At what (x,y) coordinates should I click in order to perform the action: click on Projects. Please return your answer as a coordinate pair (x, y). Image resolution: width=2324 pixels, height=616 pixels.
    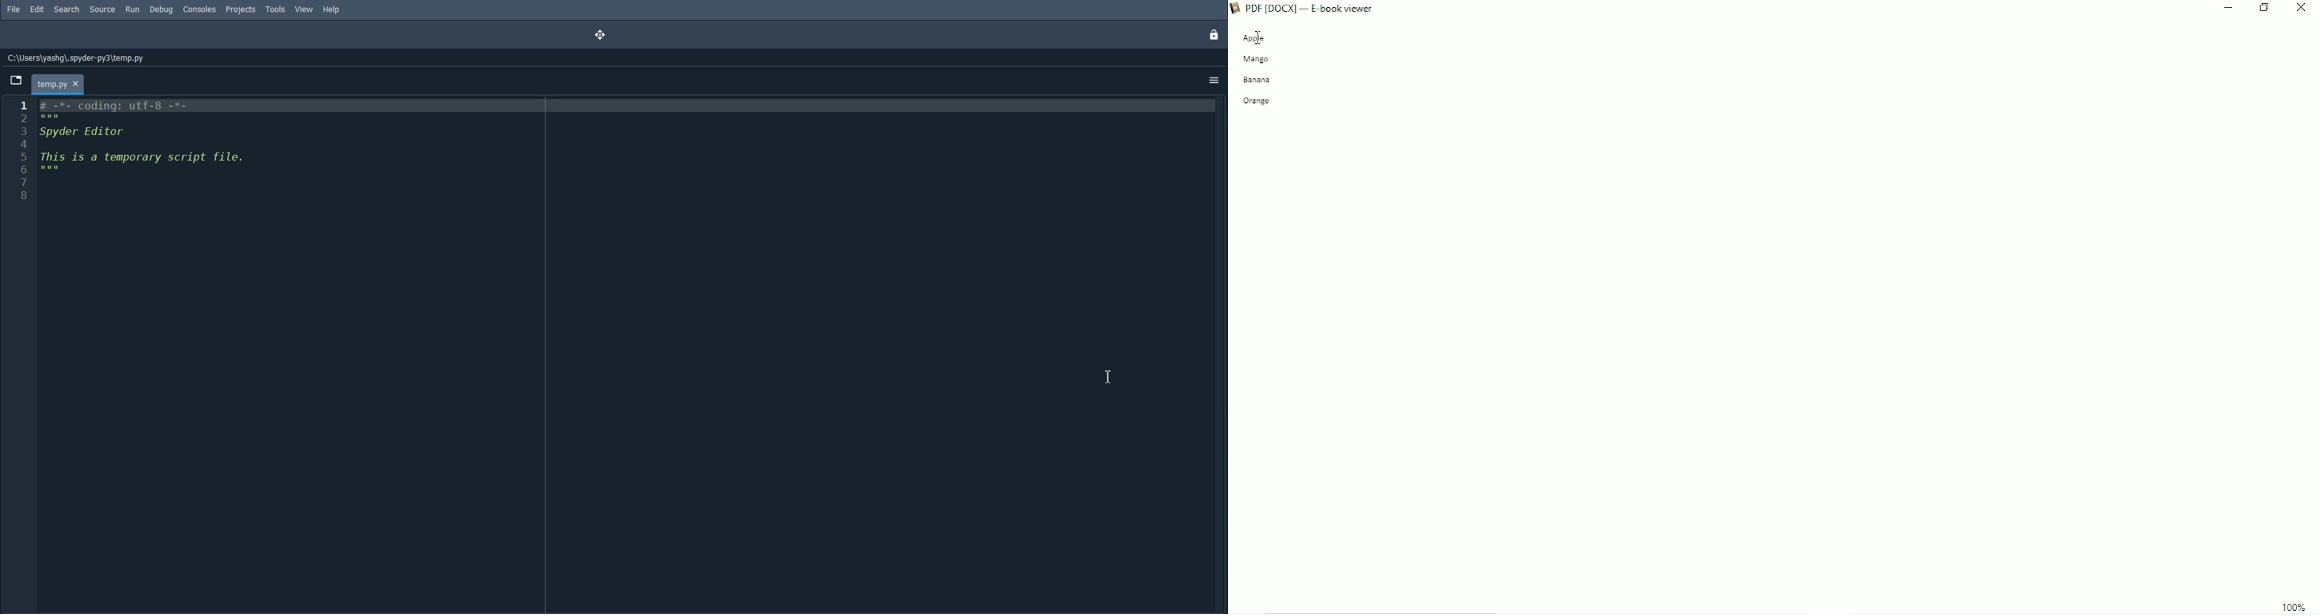
    Looking at the image, I should click on (240, 9).